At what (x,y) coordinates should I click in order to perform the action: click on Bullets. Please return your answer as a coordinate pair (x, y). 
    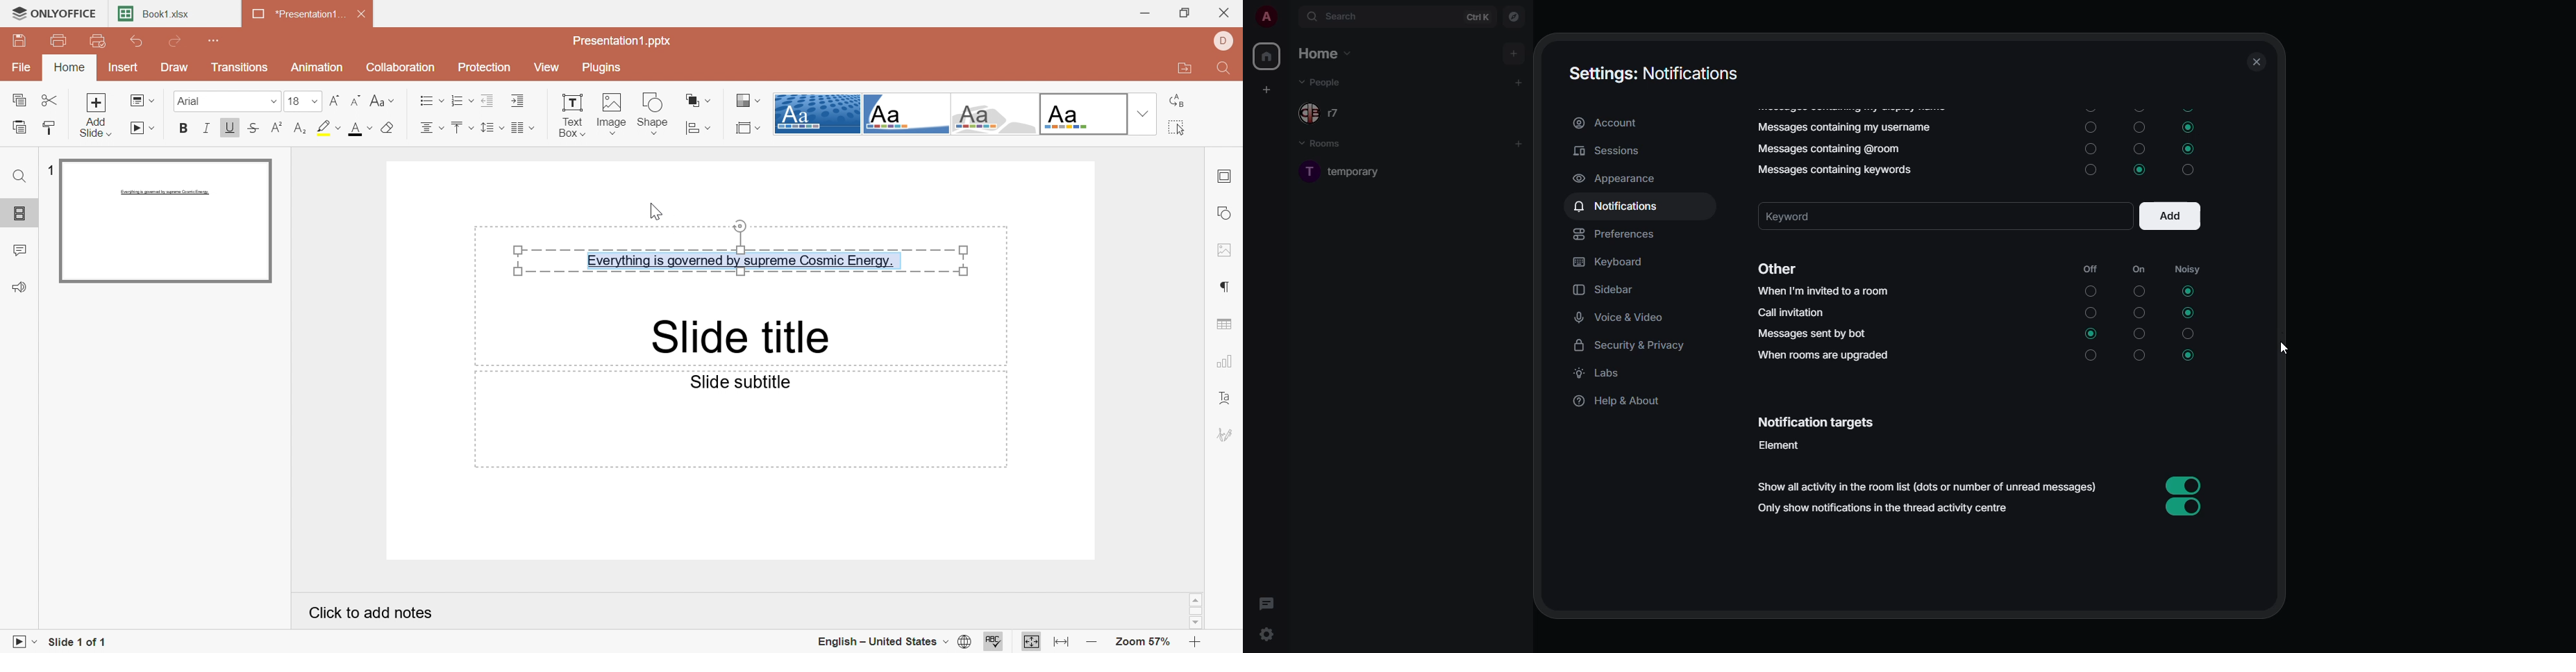
    Looking at the image, I should click on (431, 100).